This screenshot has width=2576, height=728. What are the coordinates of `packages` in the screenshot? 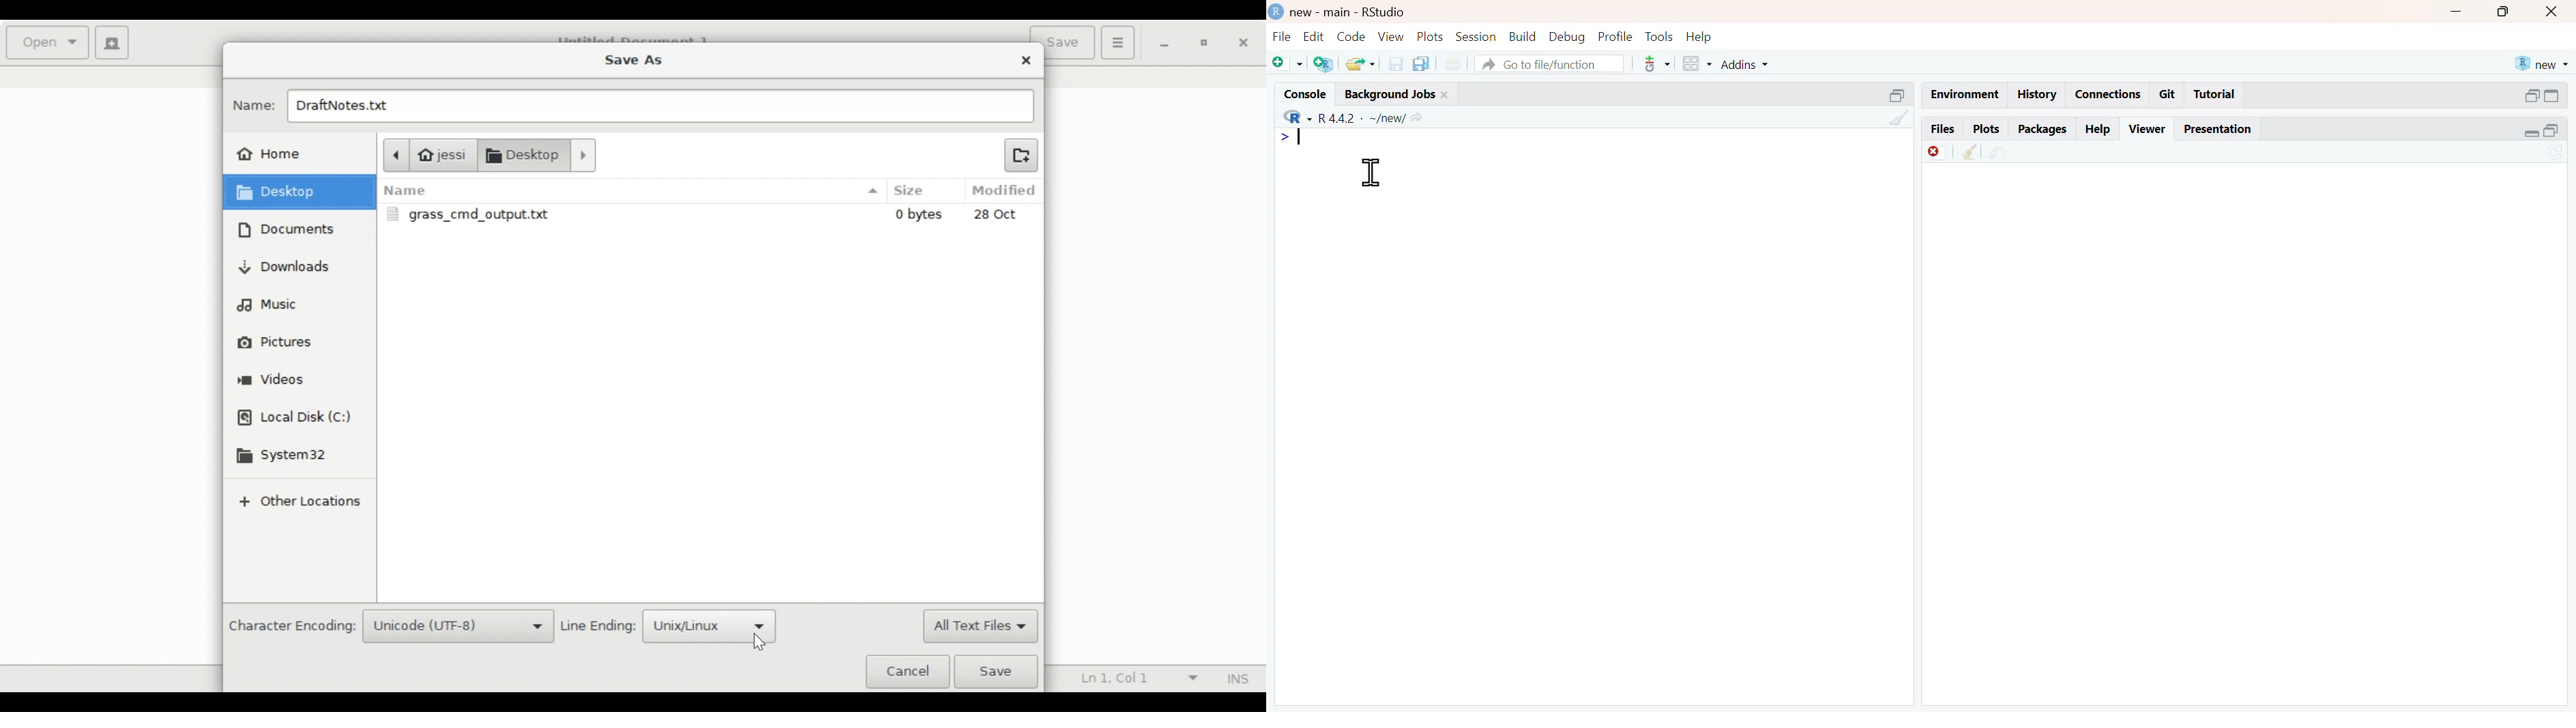 It's located at (2043, 130).